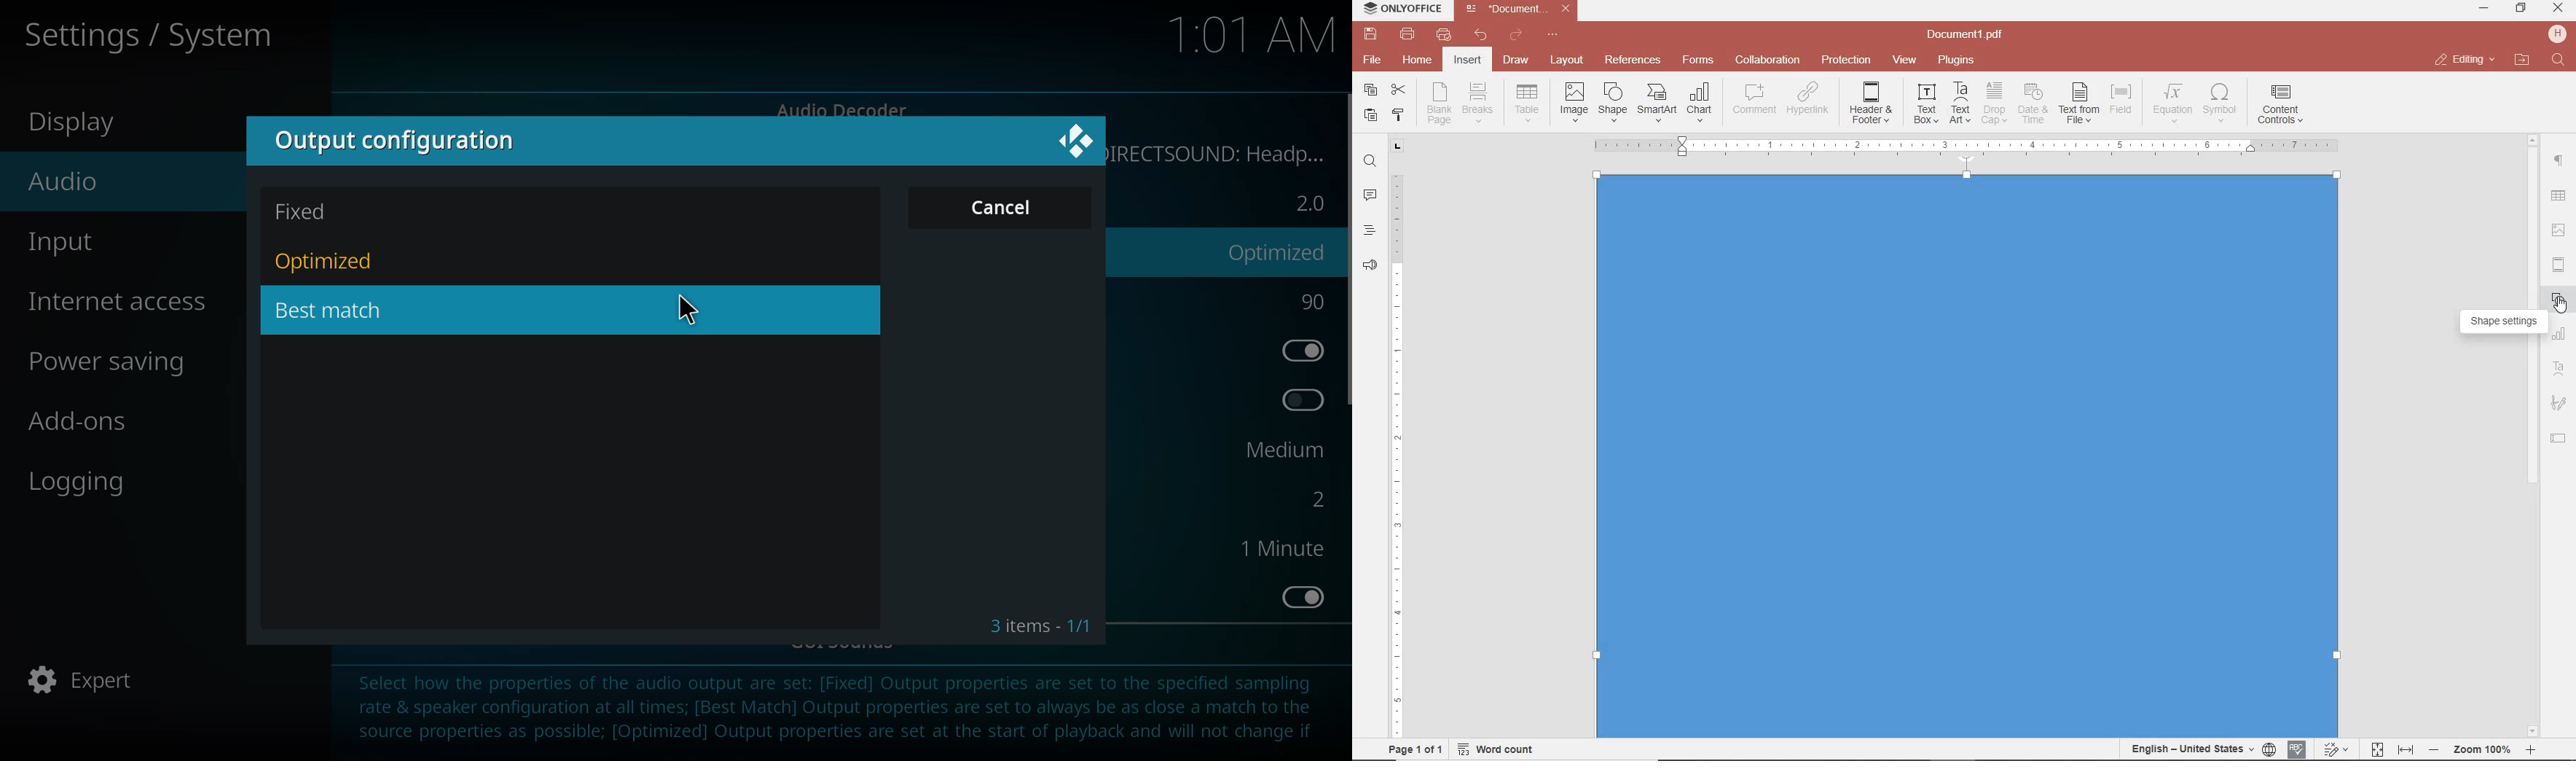 This screenshot has width=2576, height=784. What do you see at coordinates (326, 262) in the screenshot?
I see `optimized` at bounding box center [326, 262].